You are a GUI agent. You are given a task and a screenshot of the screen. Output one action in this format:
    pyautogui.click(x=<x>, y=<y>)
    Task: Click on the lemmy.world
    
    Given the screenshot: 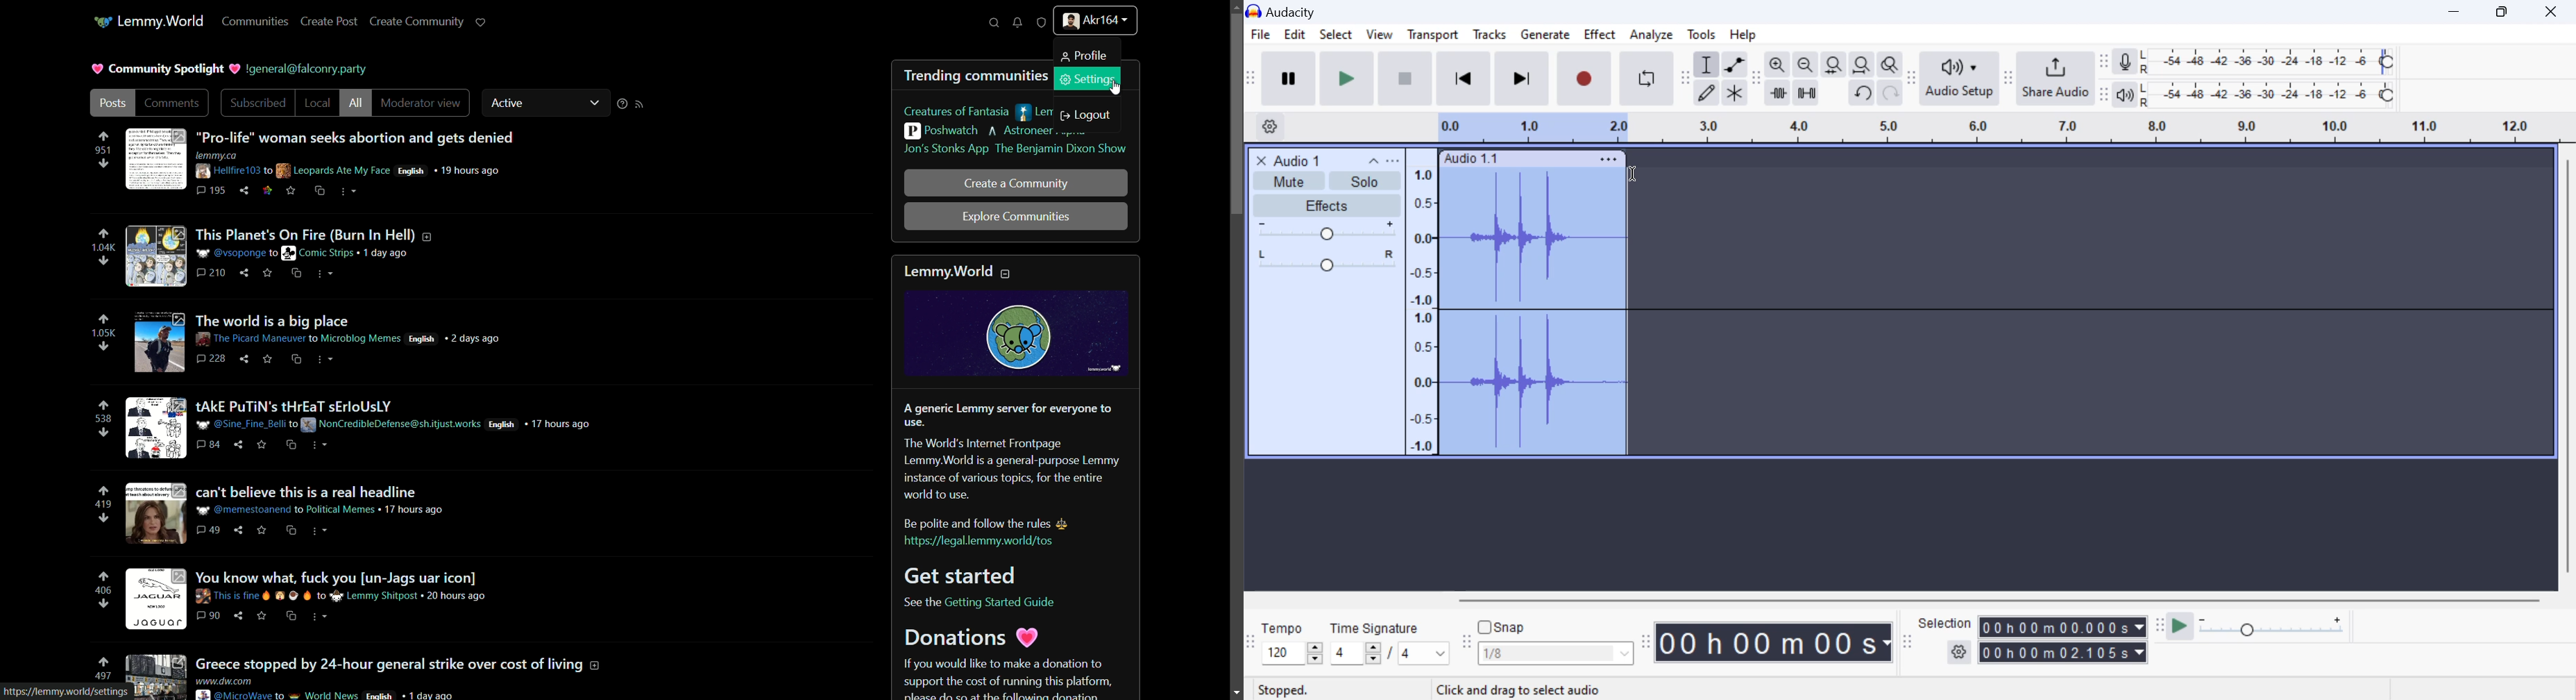 What is the action you would take?
    pyautogui.click(x=162, y=21)
    